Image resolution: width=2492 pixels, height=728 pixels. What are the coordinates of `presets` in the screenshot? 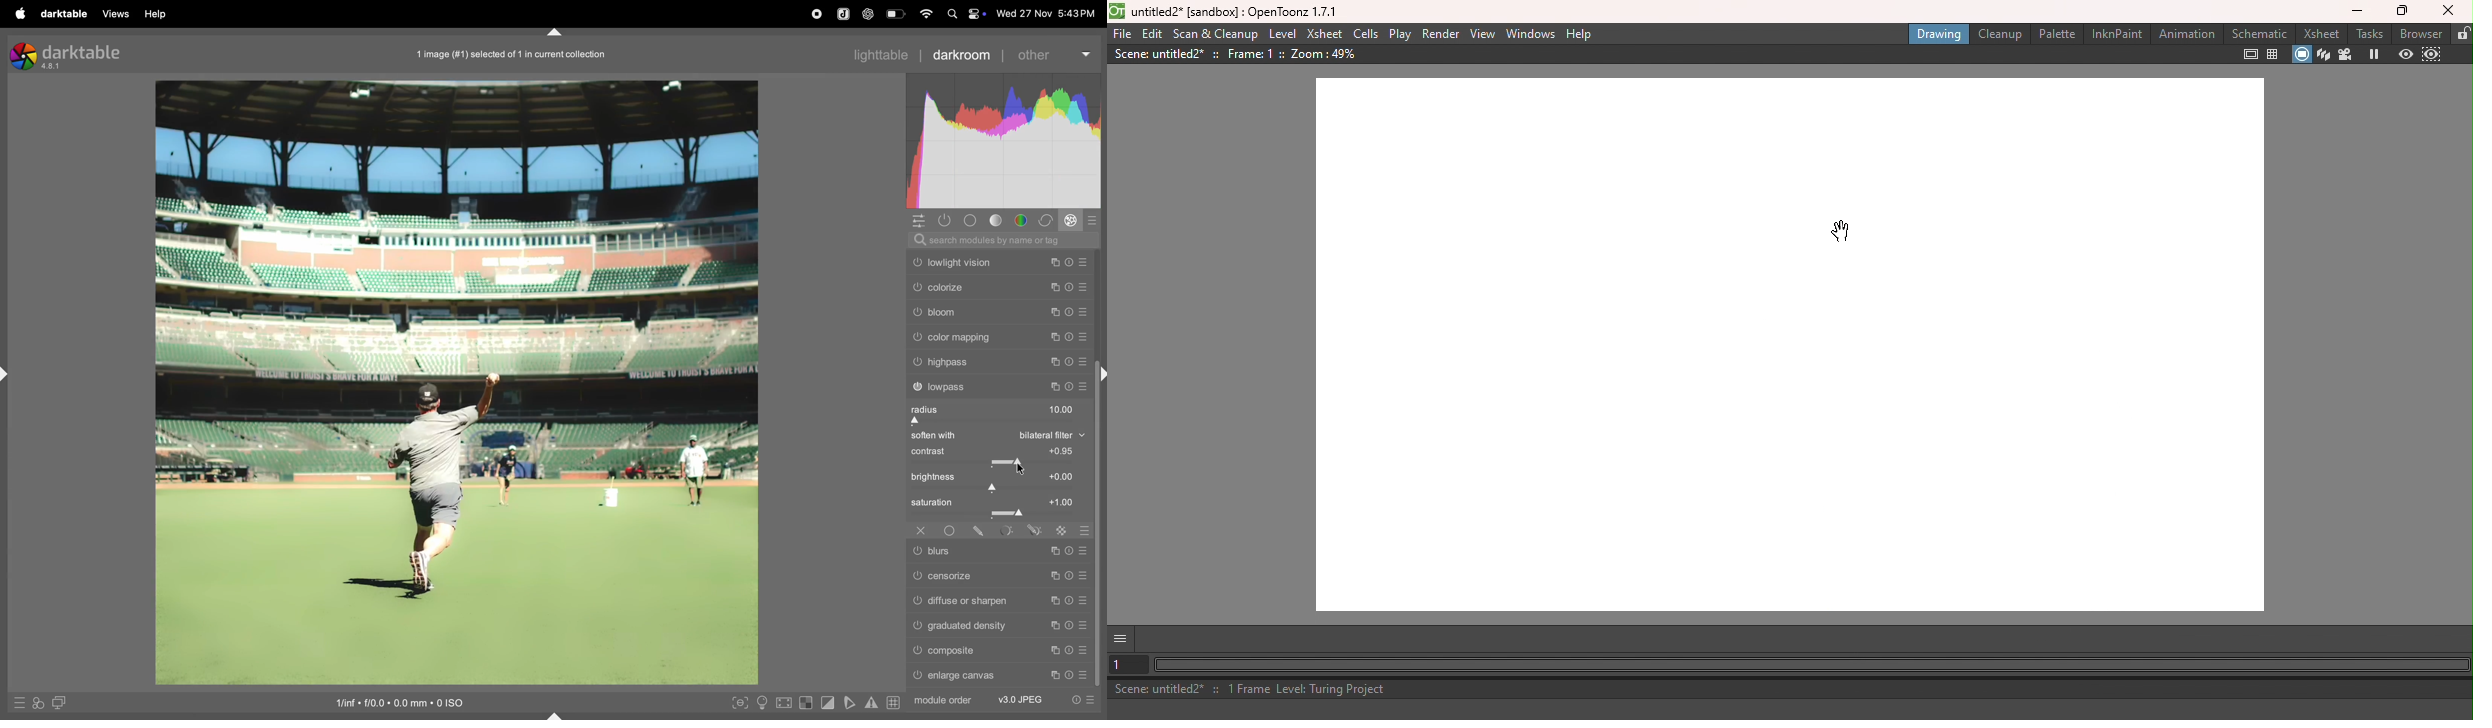 It's located at (1094, 220).